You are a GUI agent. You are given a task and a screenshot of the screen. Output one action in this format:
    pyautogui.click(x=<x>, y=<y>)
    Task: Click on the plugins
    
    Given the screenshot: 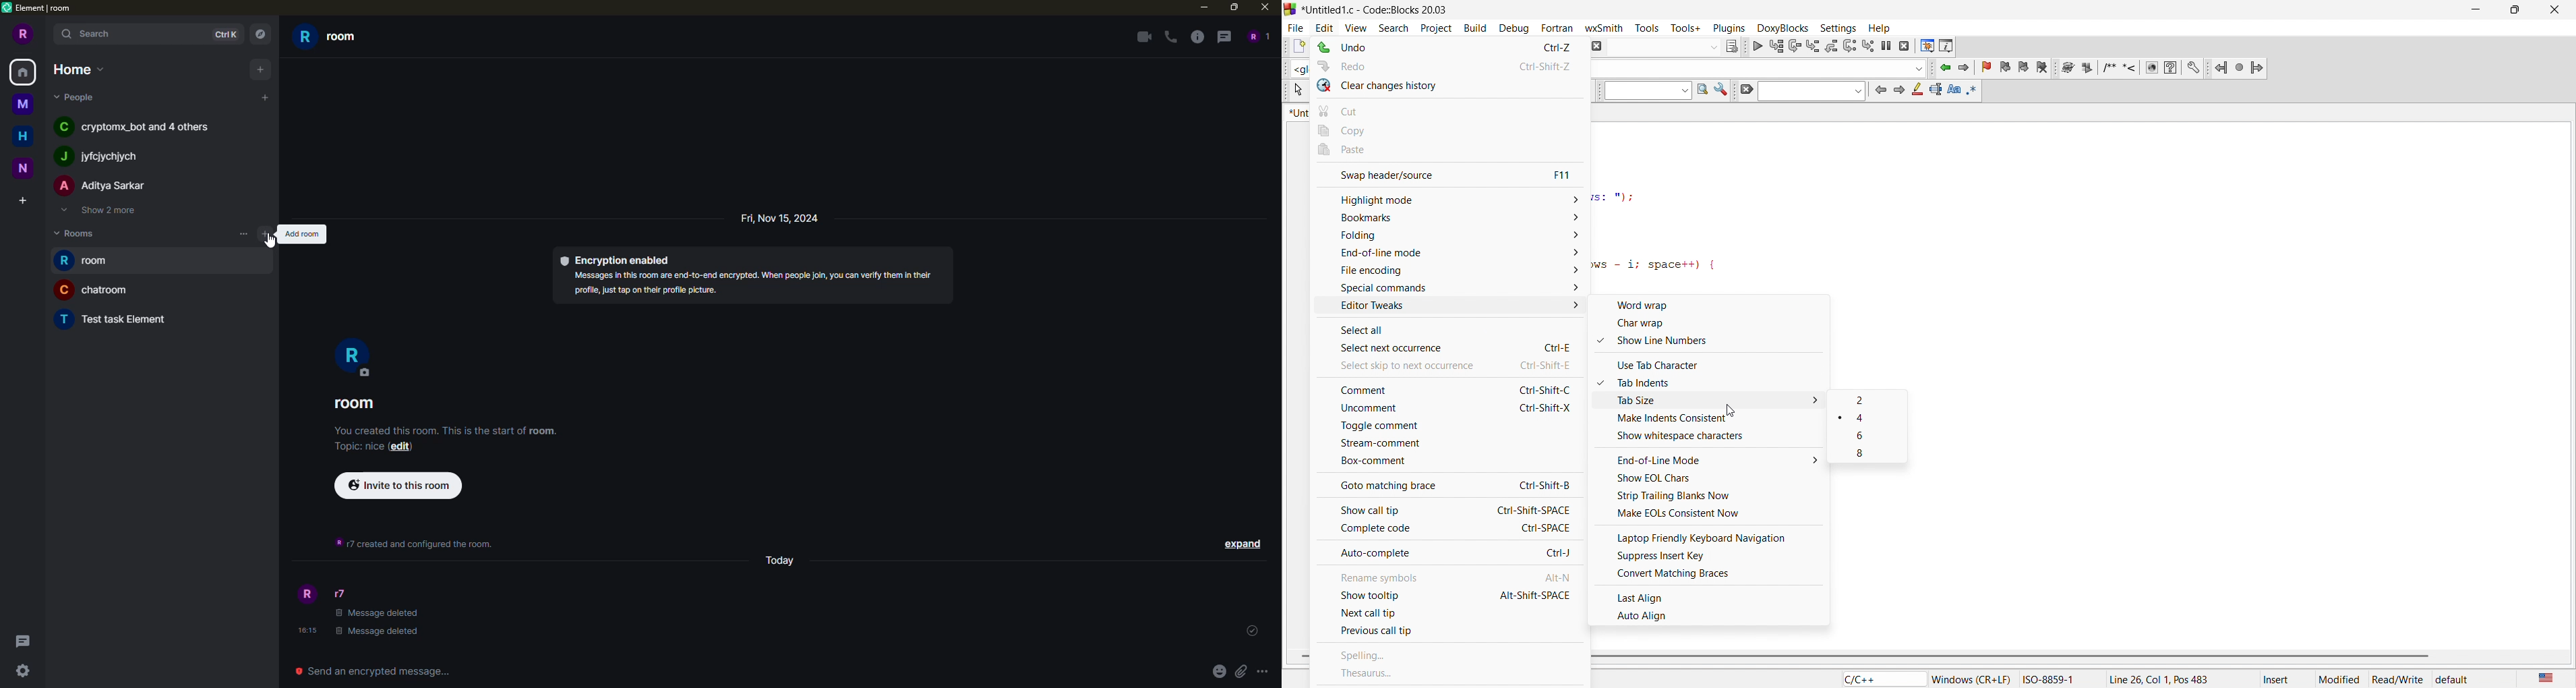 What is the action you would take?
    pyautogui.click(x=1728, y=27)
    